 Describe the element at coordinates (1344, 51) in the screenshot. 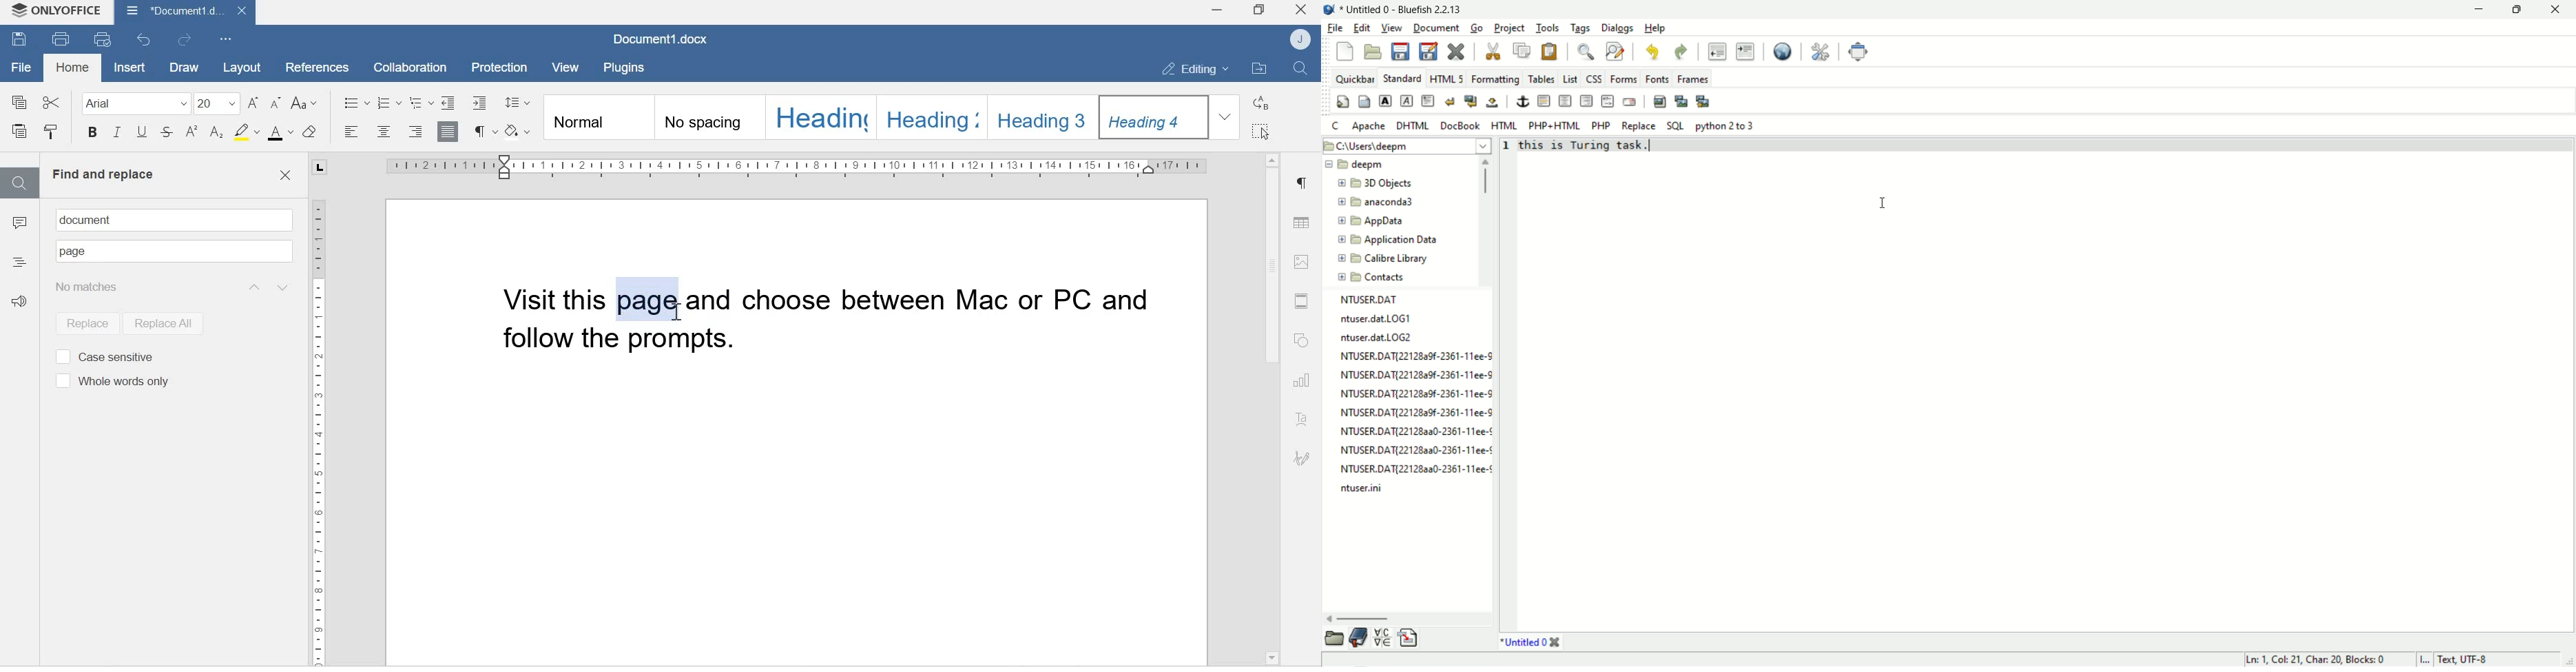

I see `New file` at that location.